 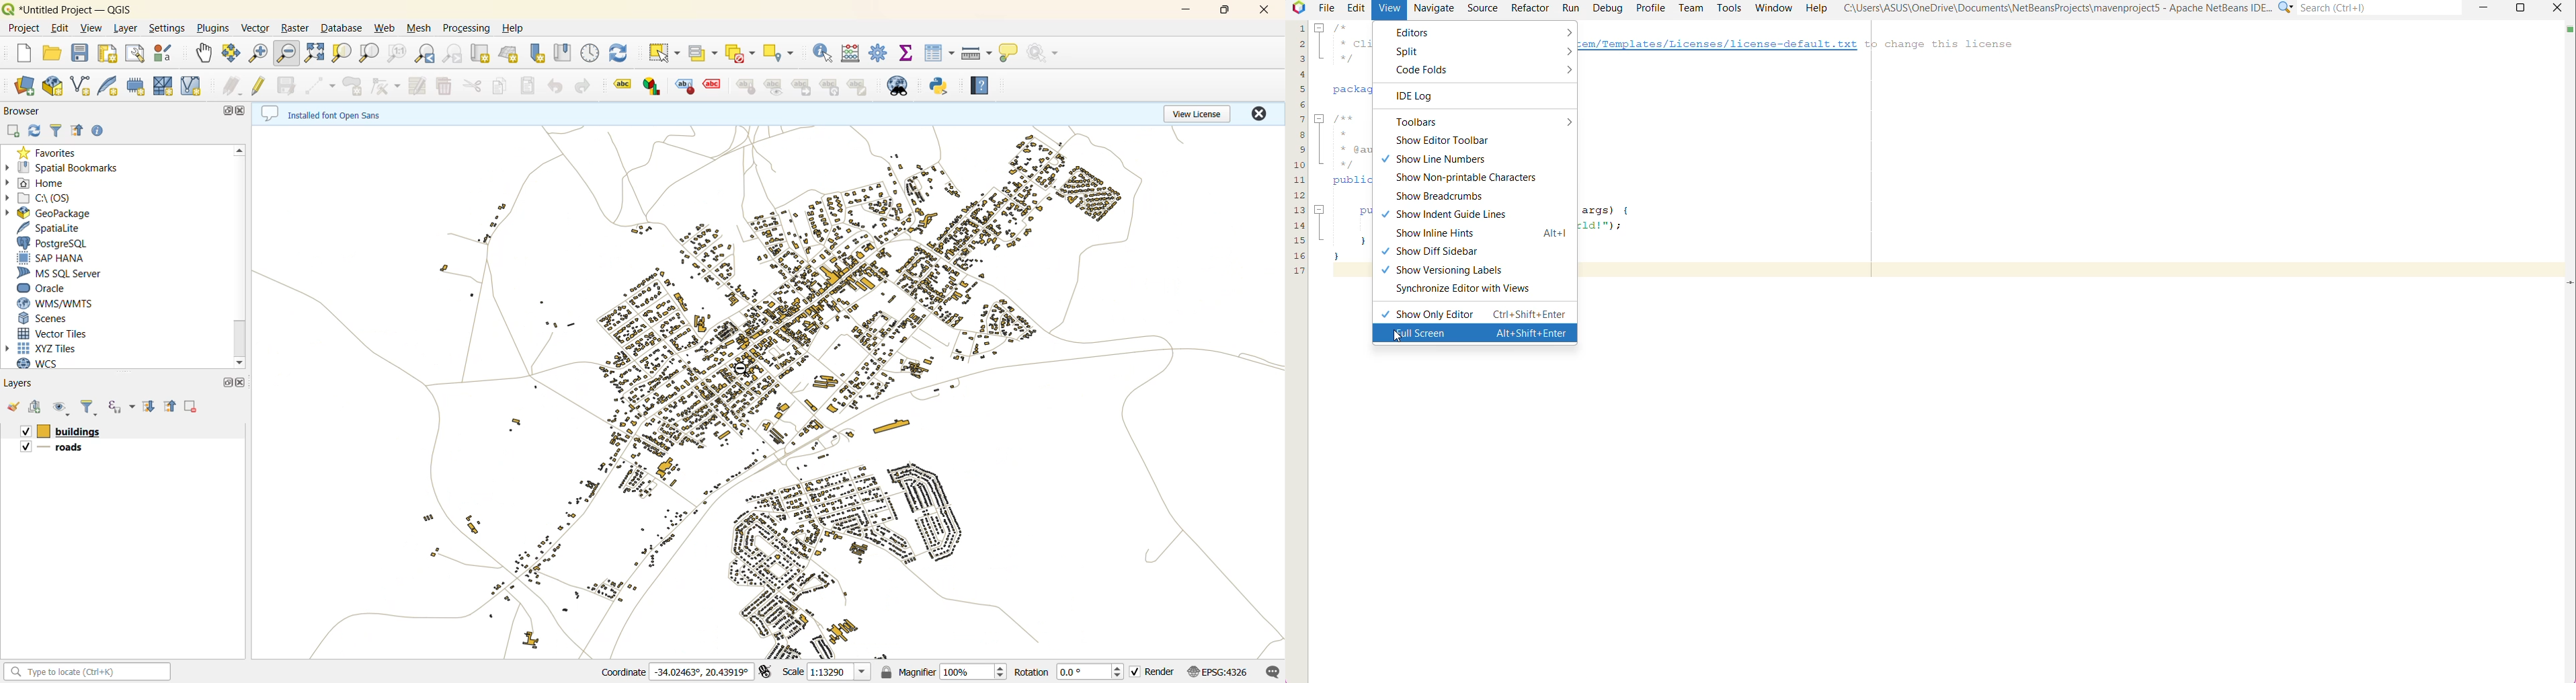 What do you see at coordinates (773, 88) in the screenshot?
I see `label` at bounding box center [773, 88].